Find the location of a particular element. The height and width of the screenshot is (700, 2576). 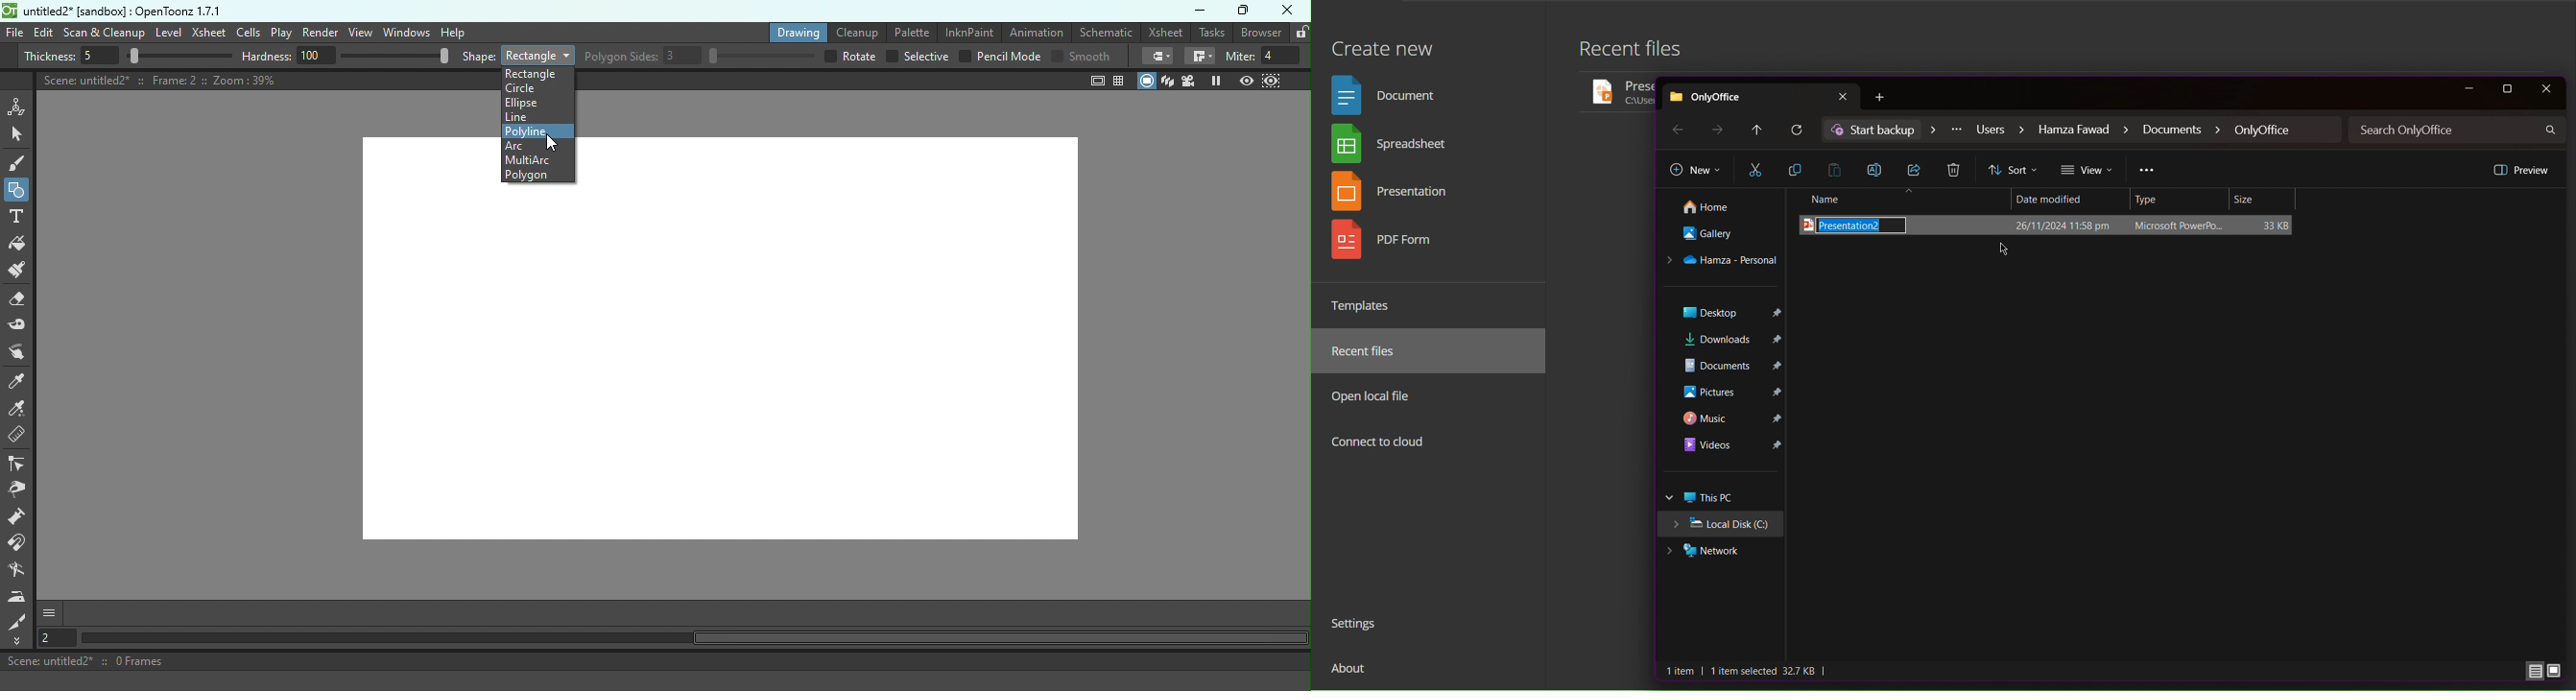

date modified is located at coordinates (2065, 197).